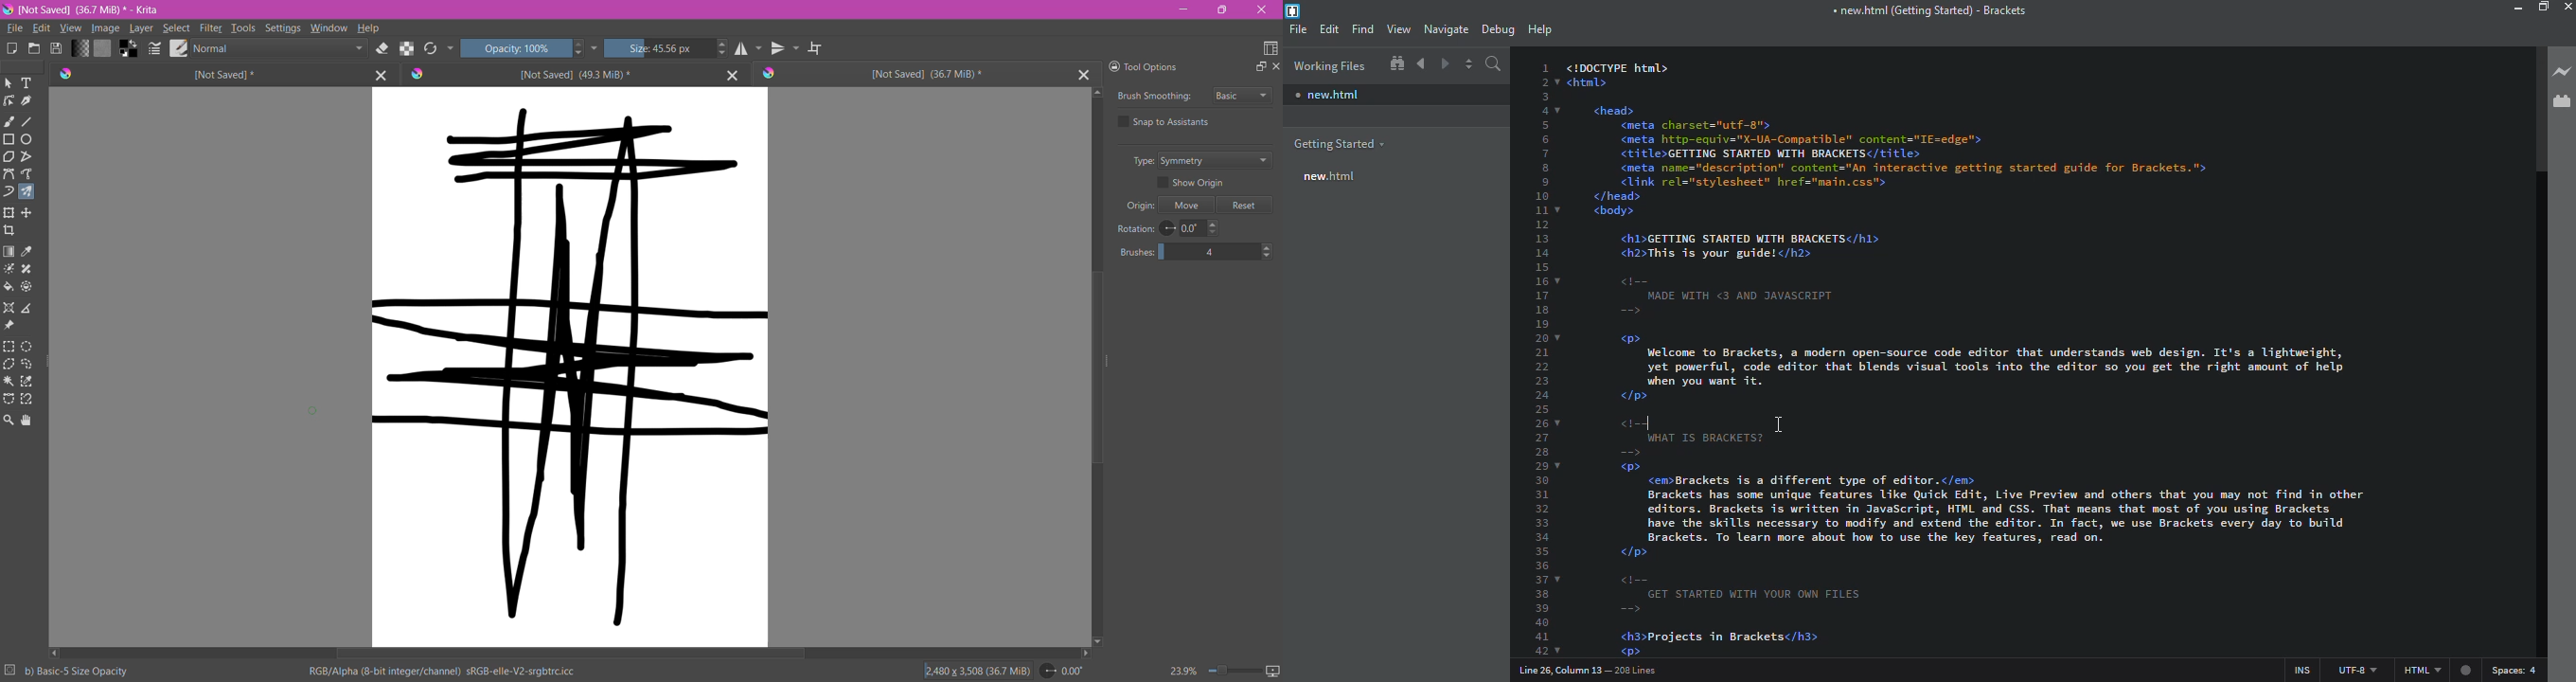 The image size is (2576, 700). I want to click on working files, so click(1328, 66).